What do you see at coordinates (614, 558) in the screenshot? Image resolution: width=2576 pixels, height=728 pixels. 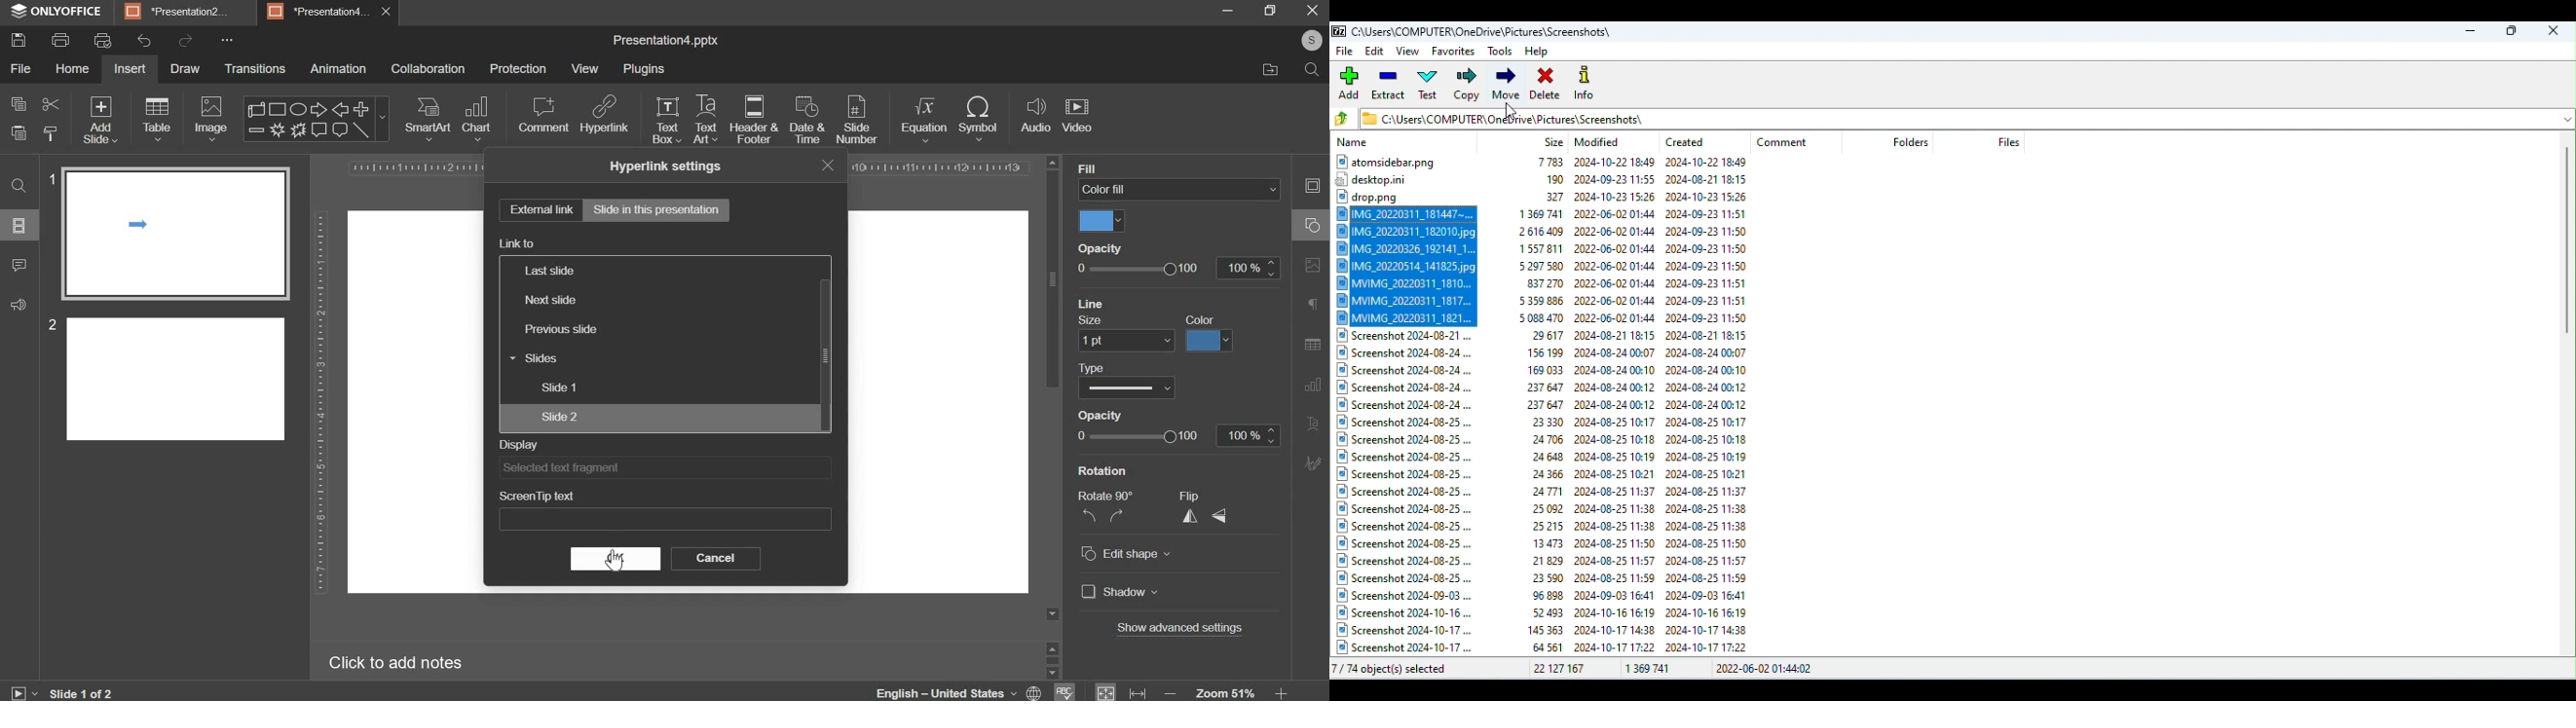 I see `ok` at bounding box center [614, 558].